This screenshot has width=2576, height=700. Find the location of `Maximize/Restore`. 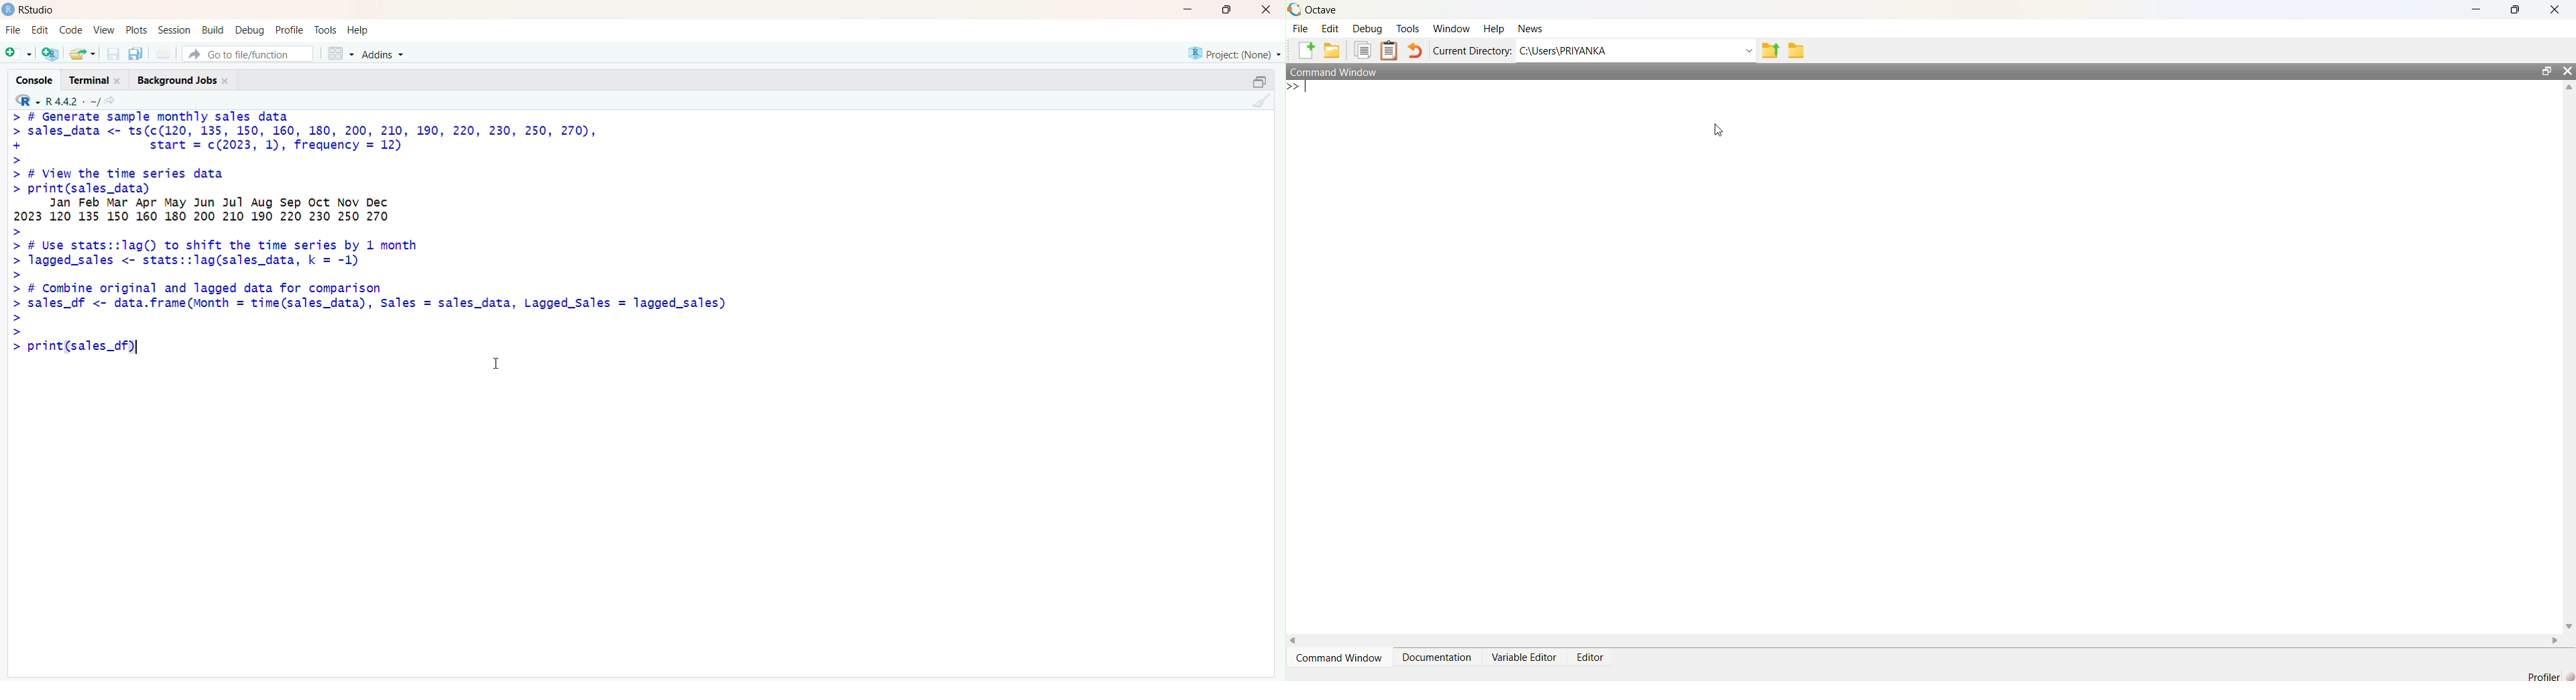

Maximize/Restore is located at coordinates (2542, 71).